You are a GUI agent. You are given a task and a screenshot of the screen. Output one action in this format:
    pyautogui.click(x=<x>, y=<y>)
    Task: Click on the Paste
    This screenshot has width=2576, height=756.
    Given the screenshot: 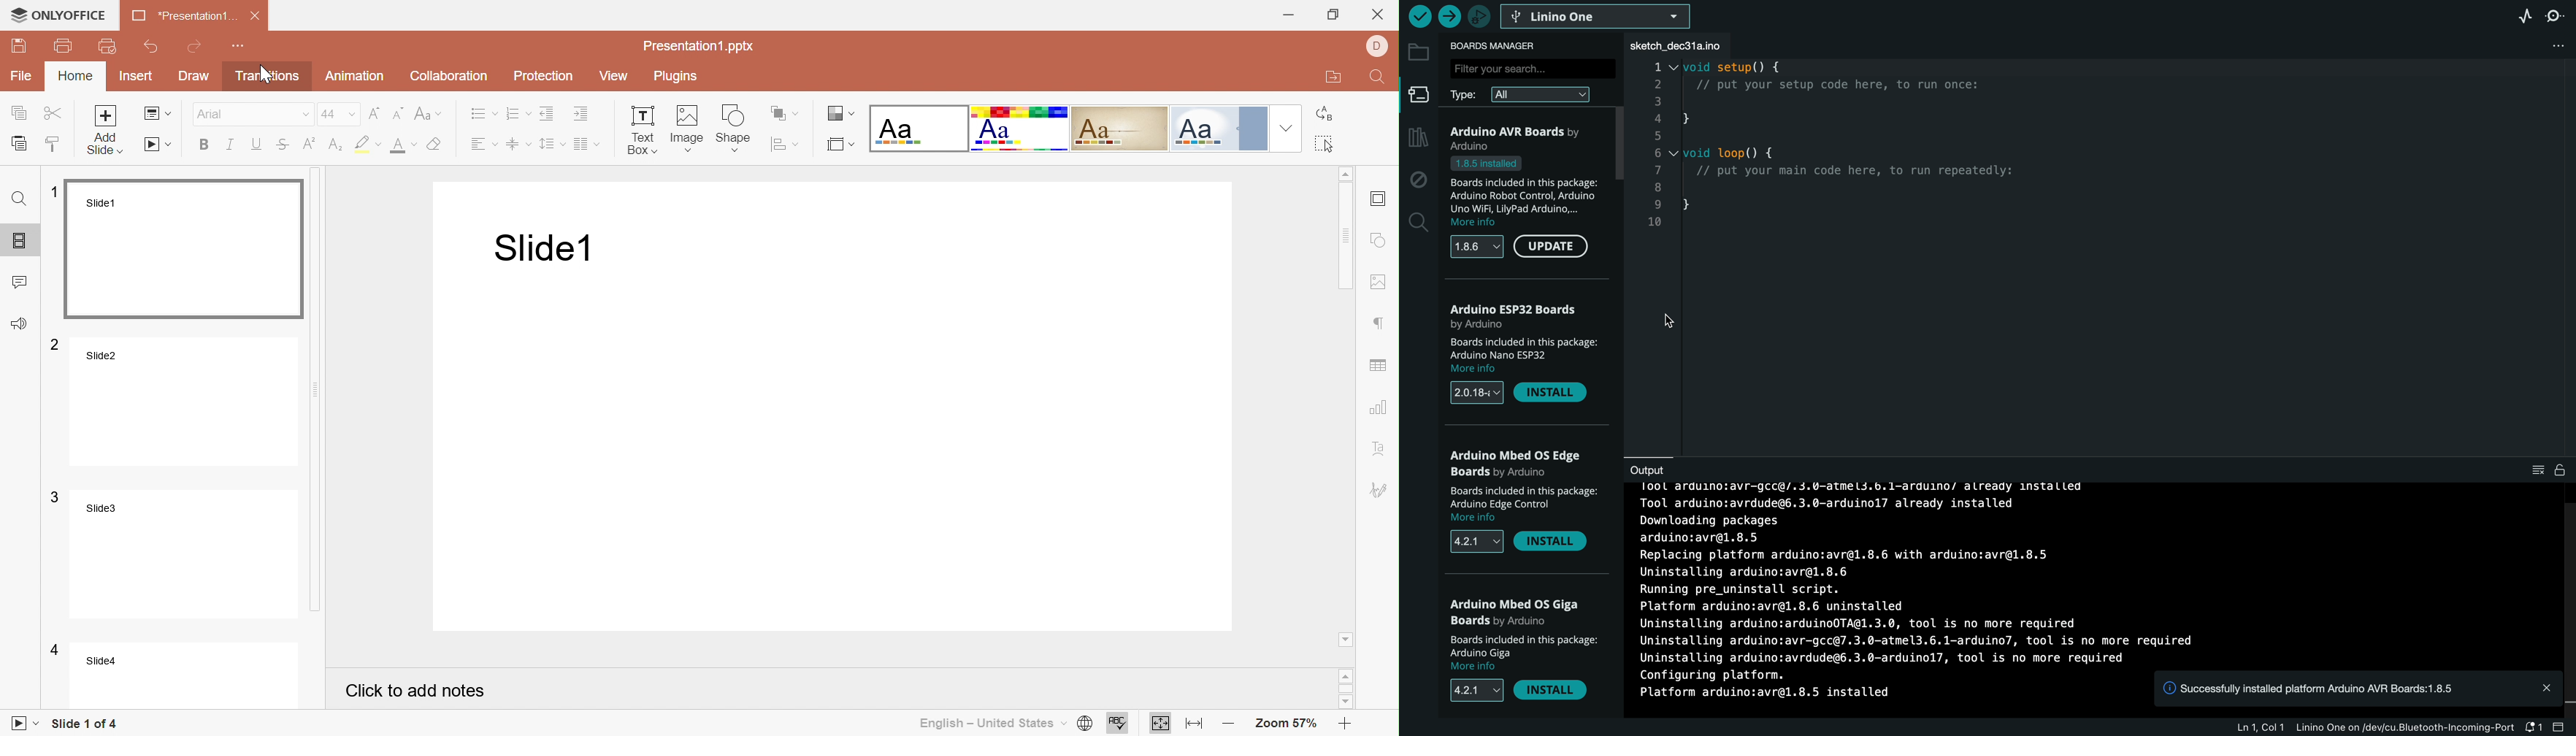 What is the action you would take?
    pyautogui.click(x=21, y=143)
    